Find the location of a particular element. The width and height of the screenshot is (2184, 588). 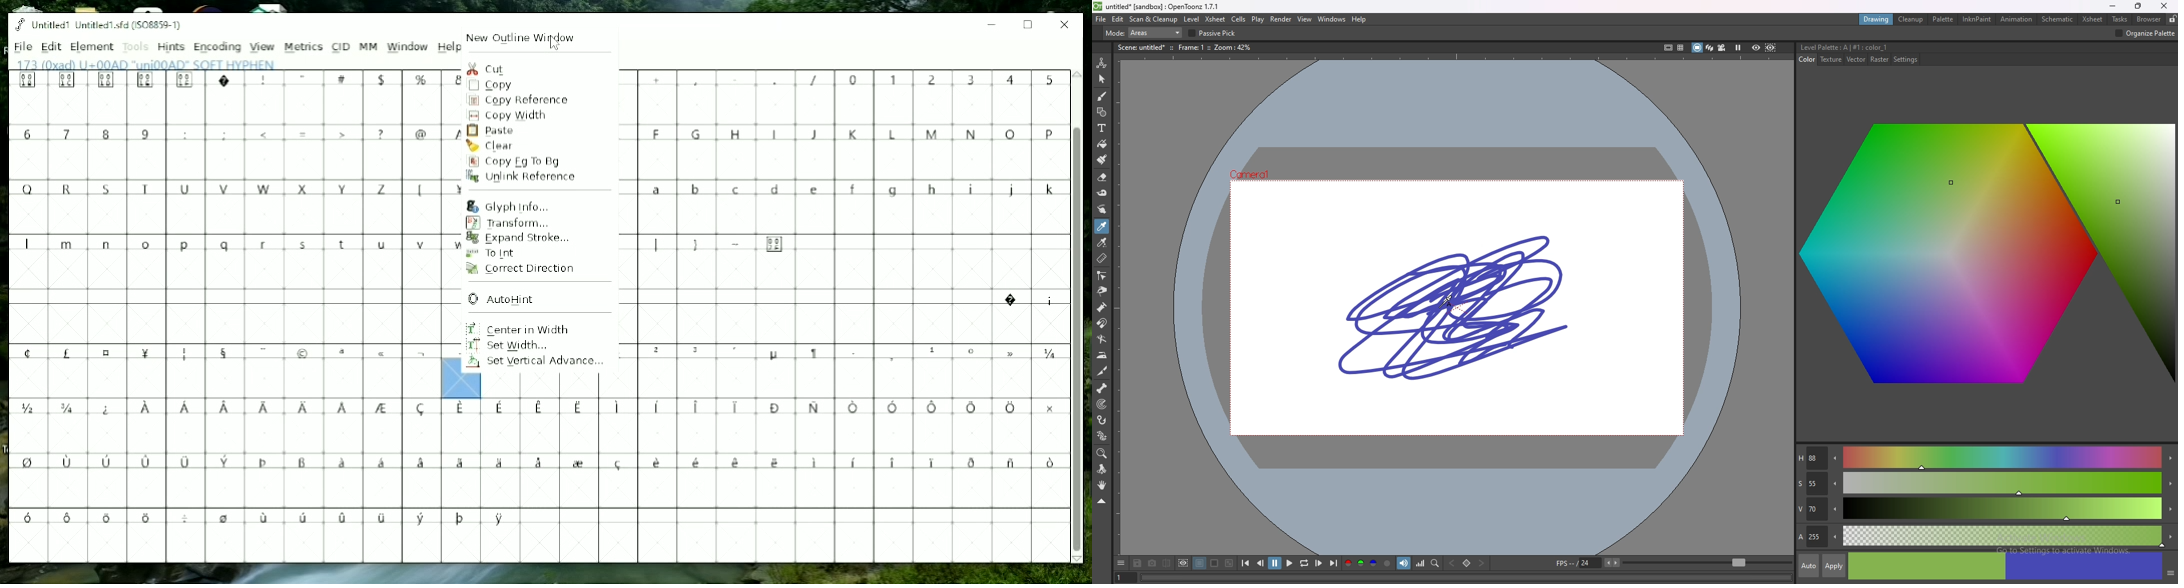

previous is located at coordinates (1260, 563).